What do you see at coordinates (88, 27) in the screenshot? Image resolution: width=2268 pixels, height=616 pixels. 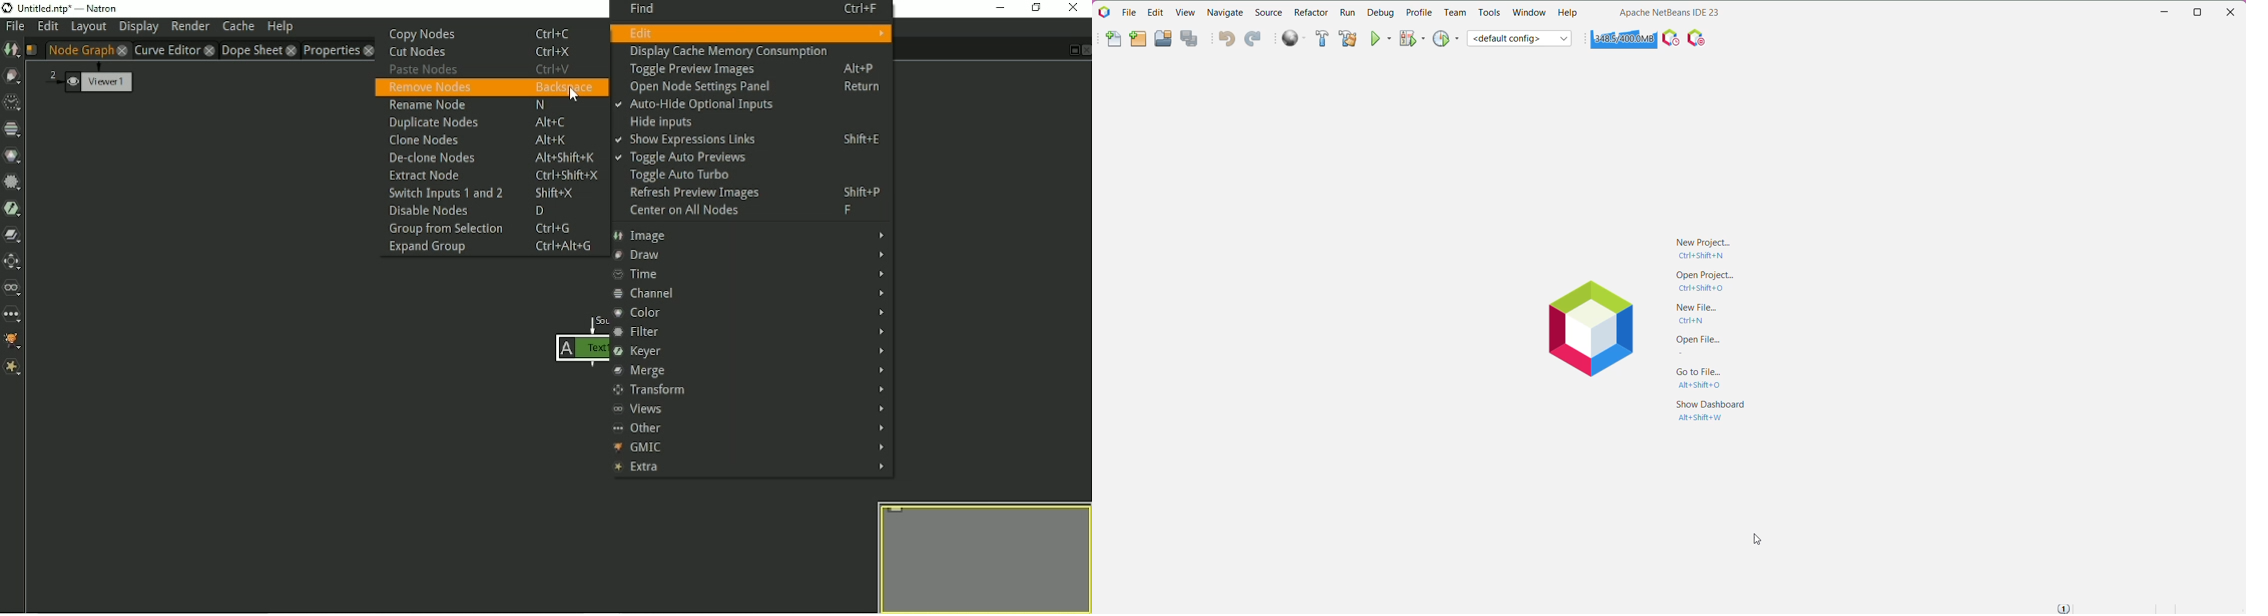 I see `Layout` at bounding box center [88, 27].